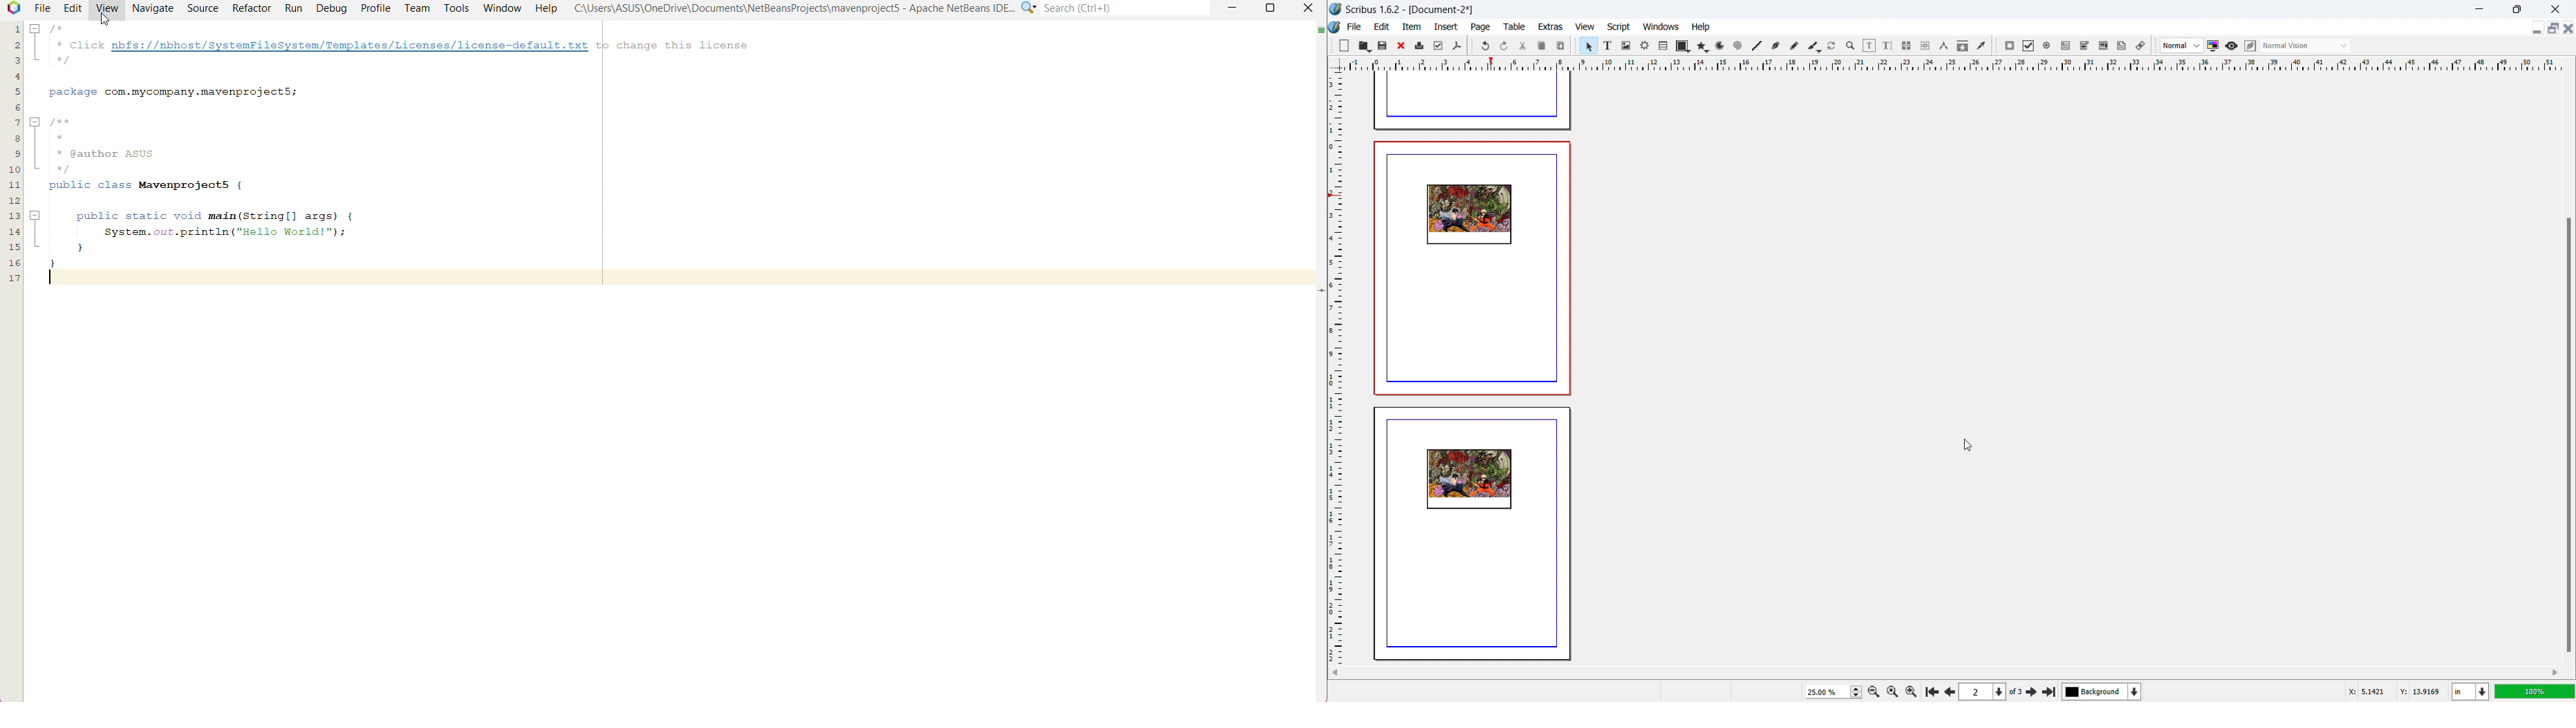  I want to click on vertical scroll bar, so click(2567, 291).